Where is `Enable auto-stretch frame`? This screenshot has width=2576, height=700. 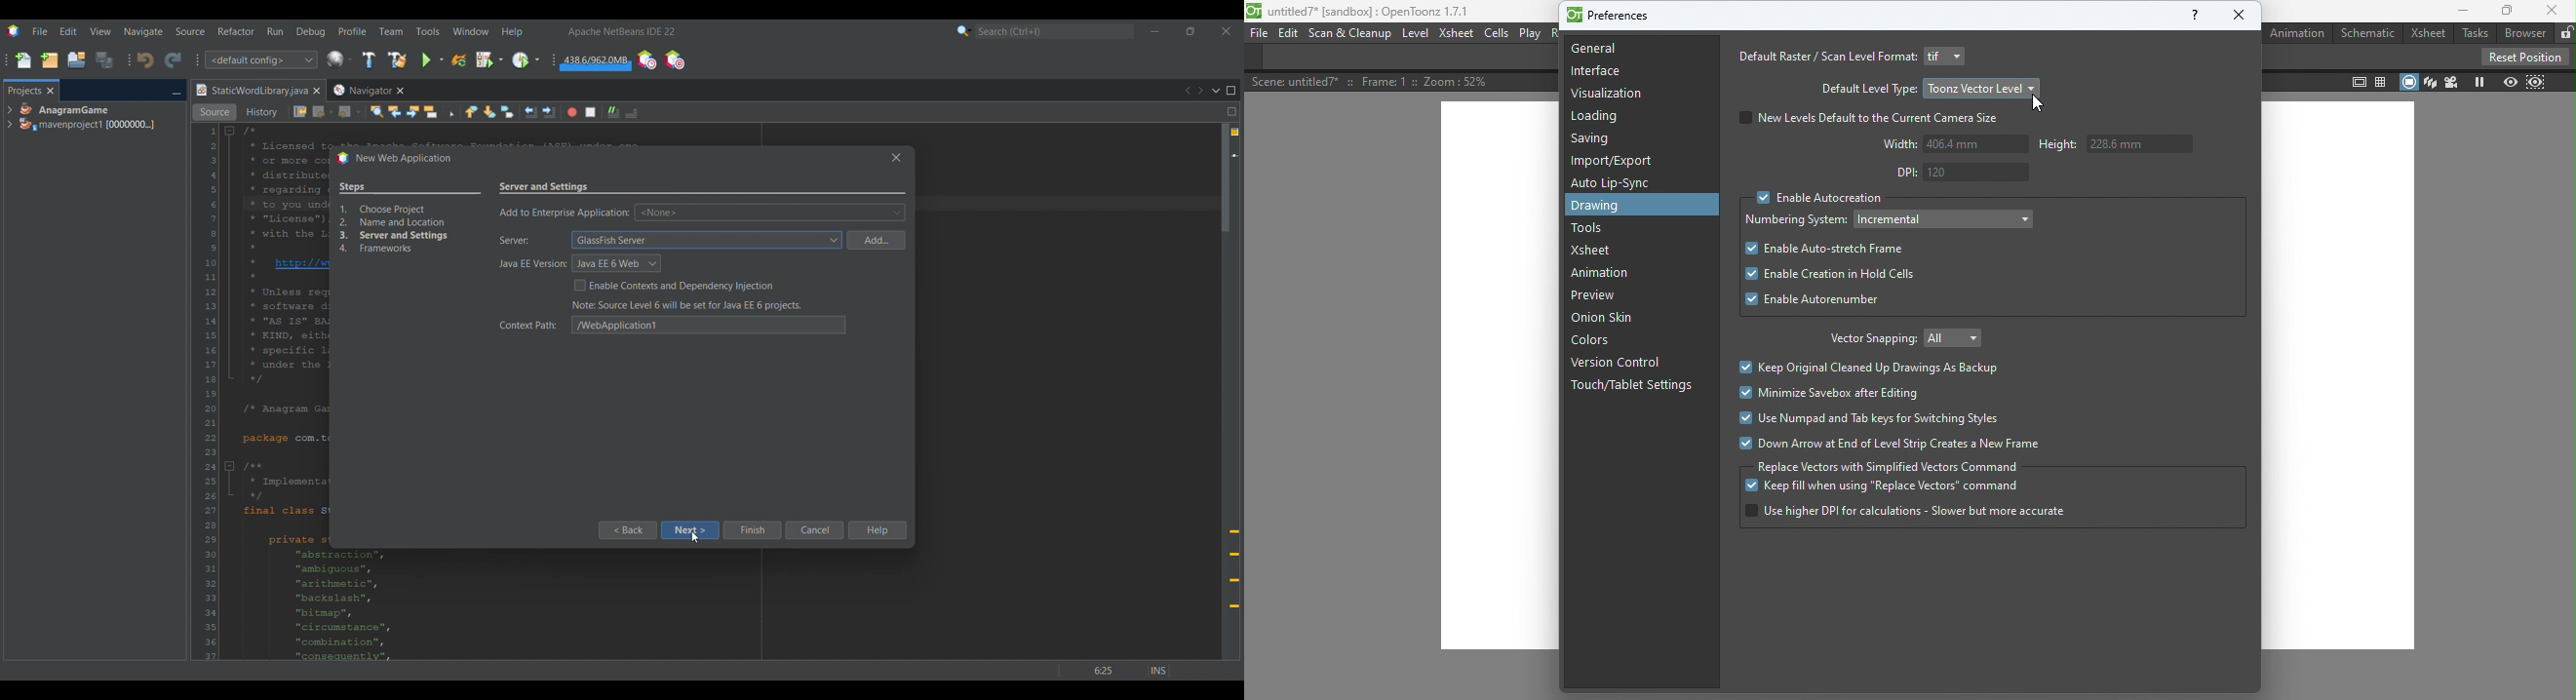 Enable auto-stretch frame is located at coordinates (1826, 249).